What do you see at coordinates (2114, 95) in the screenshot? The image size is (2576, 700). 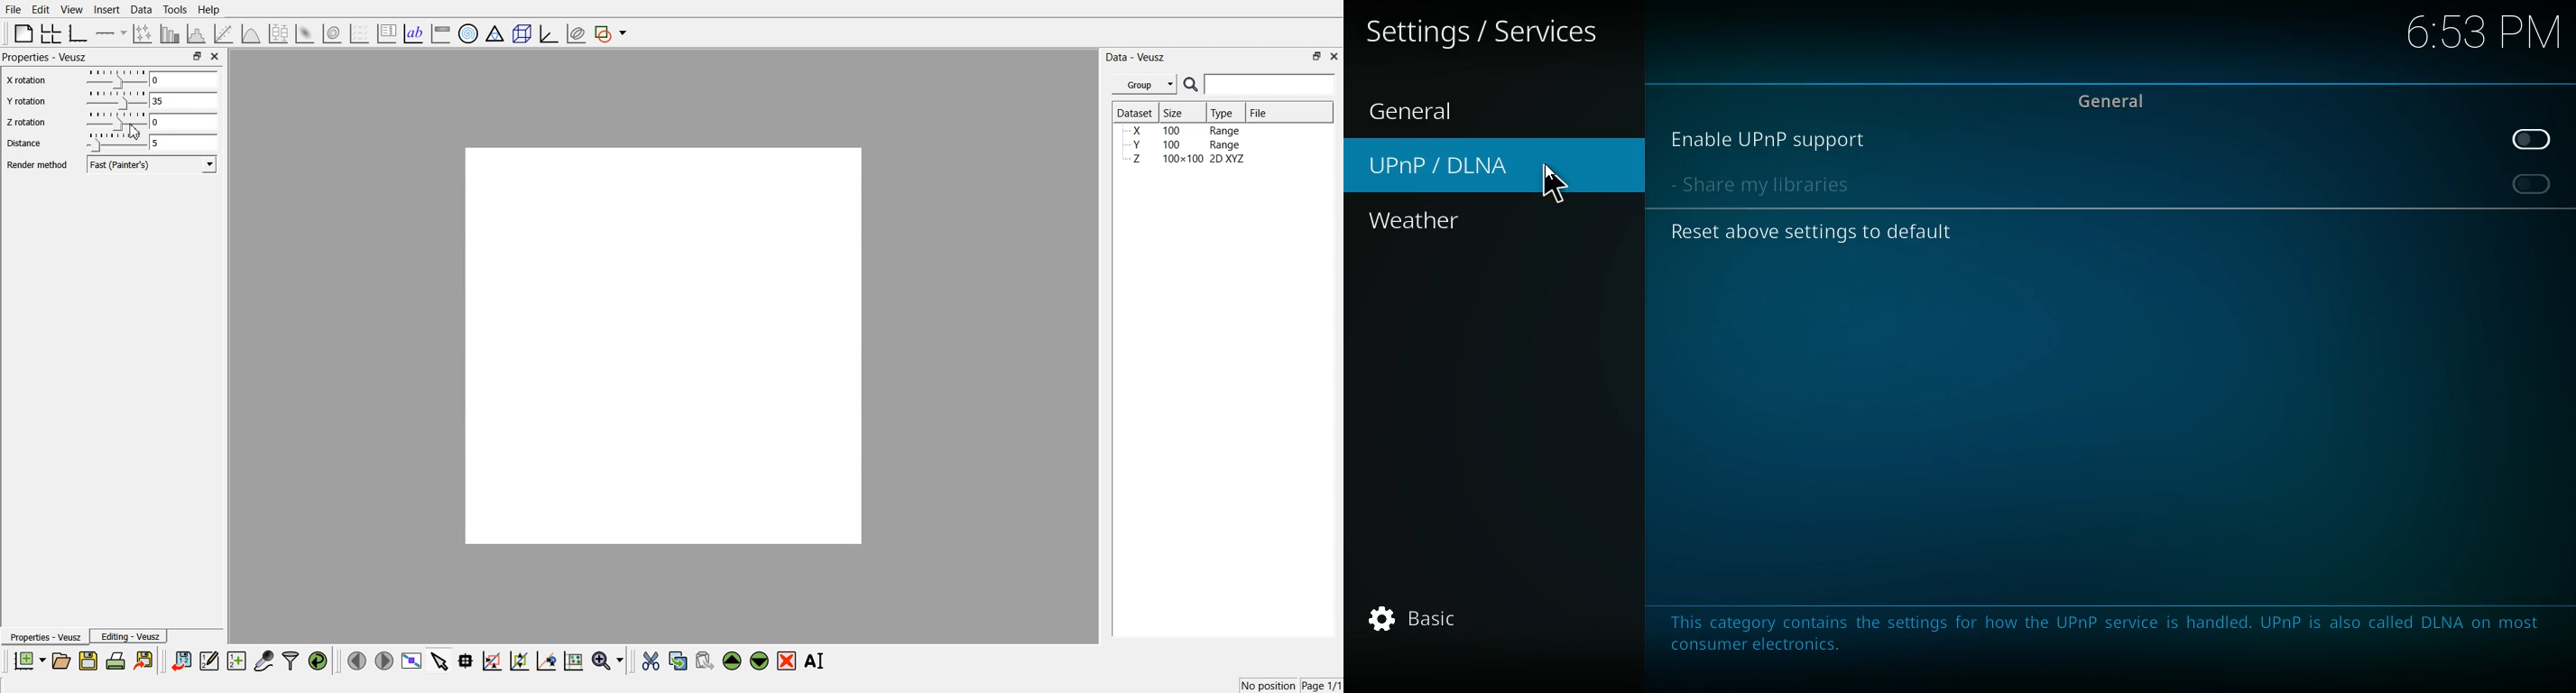 I see `General` at bounding box center [2114, 95].